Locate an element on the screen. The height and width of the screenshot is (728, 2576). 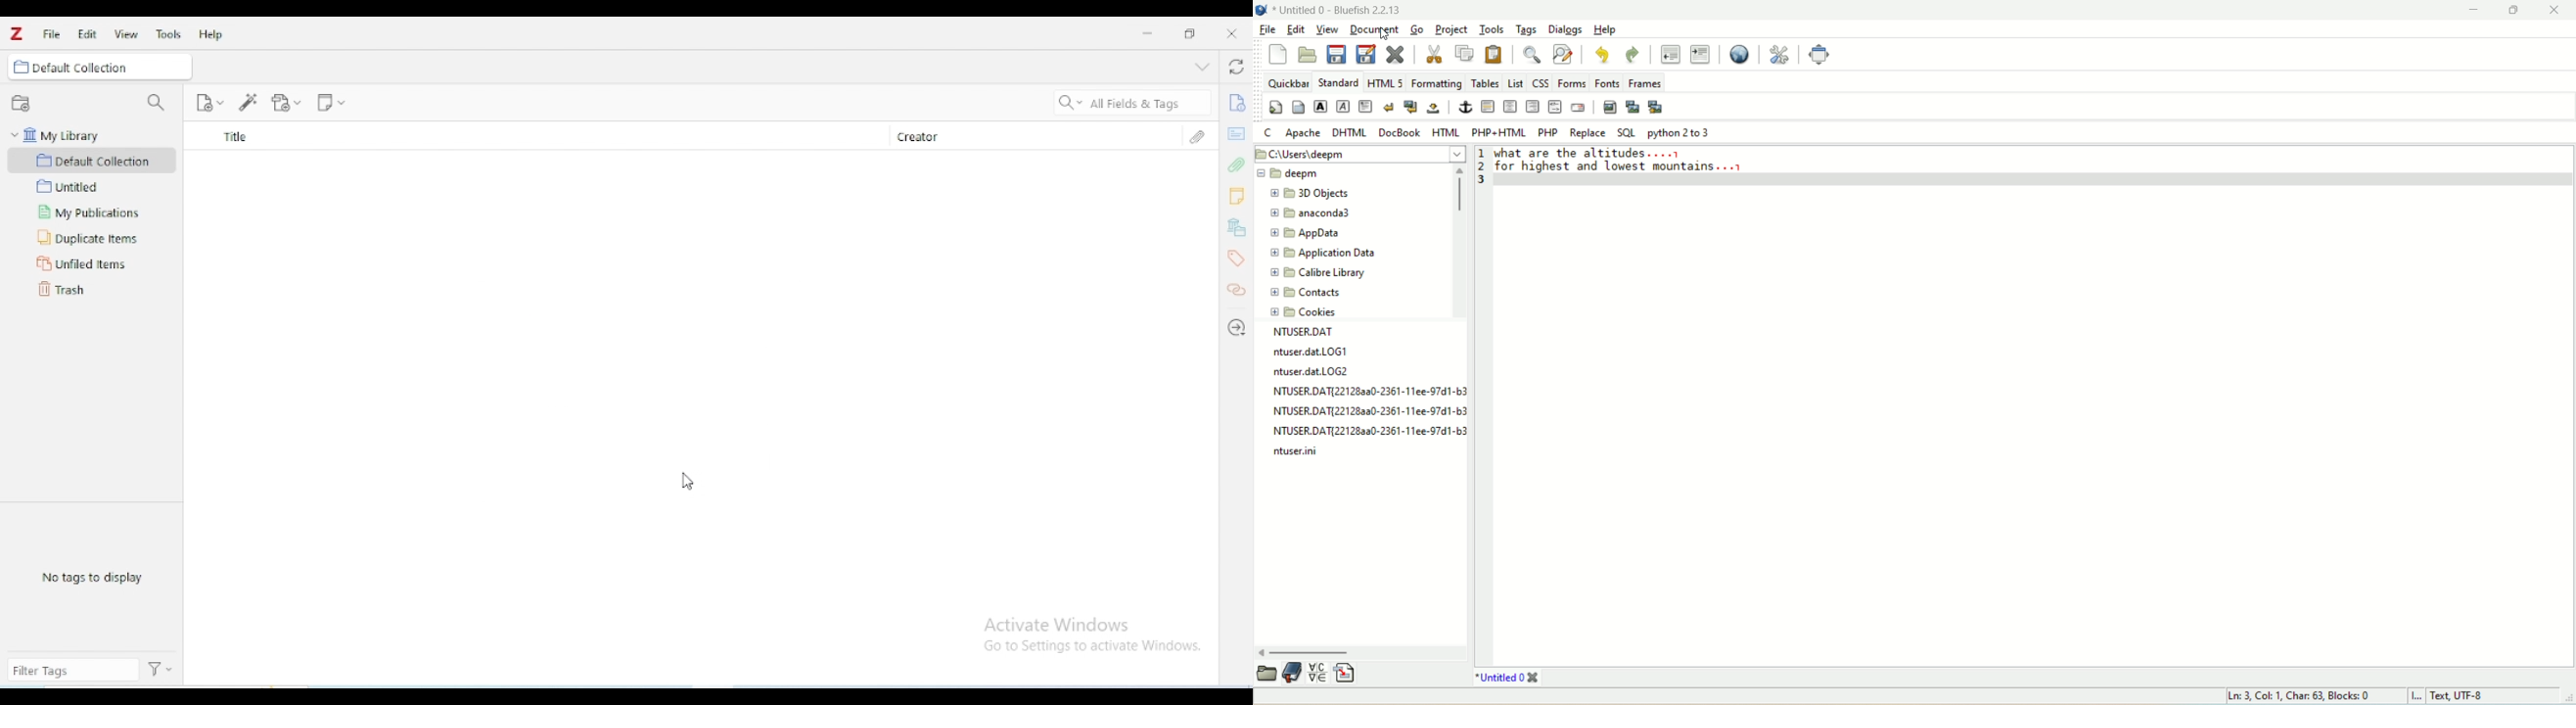
title is located at coordinates (1338, 9).